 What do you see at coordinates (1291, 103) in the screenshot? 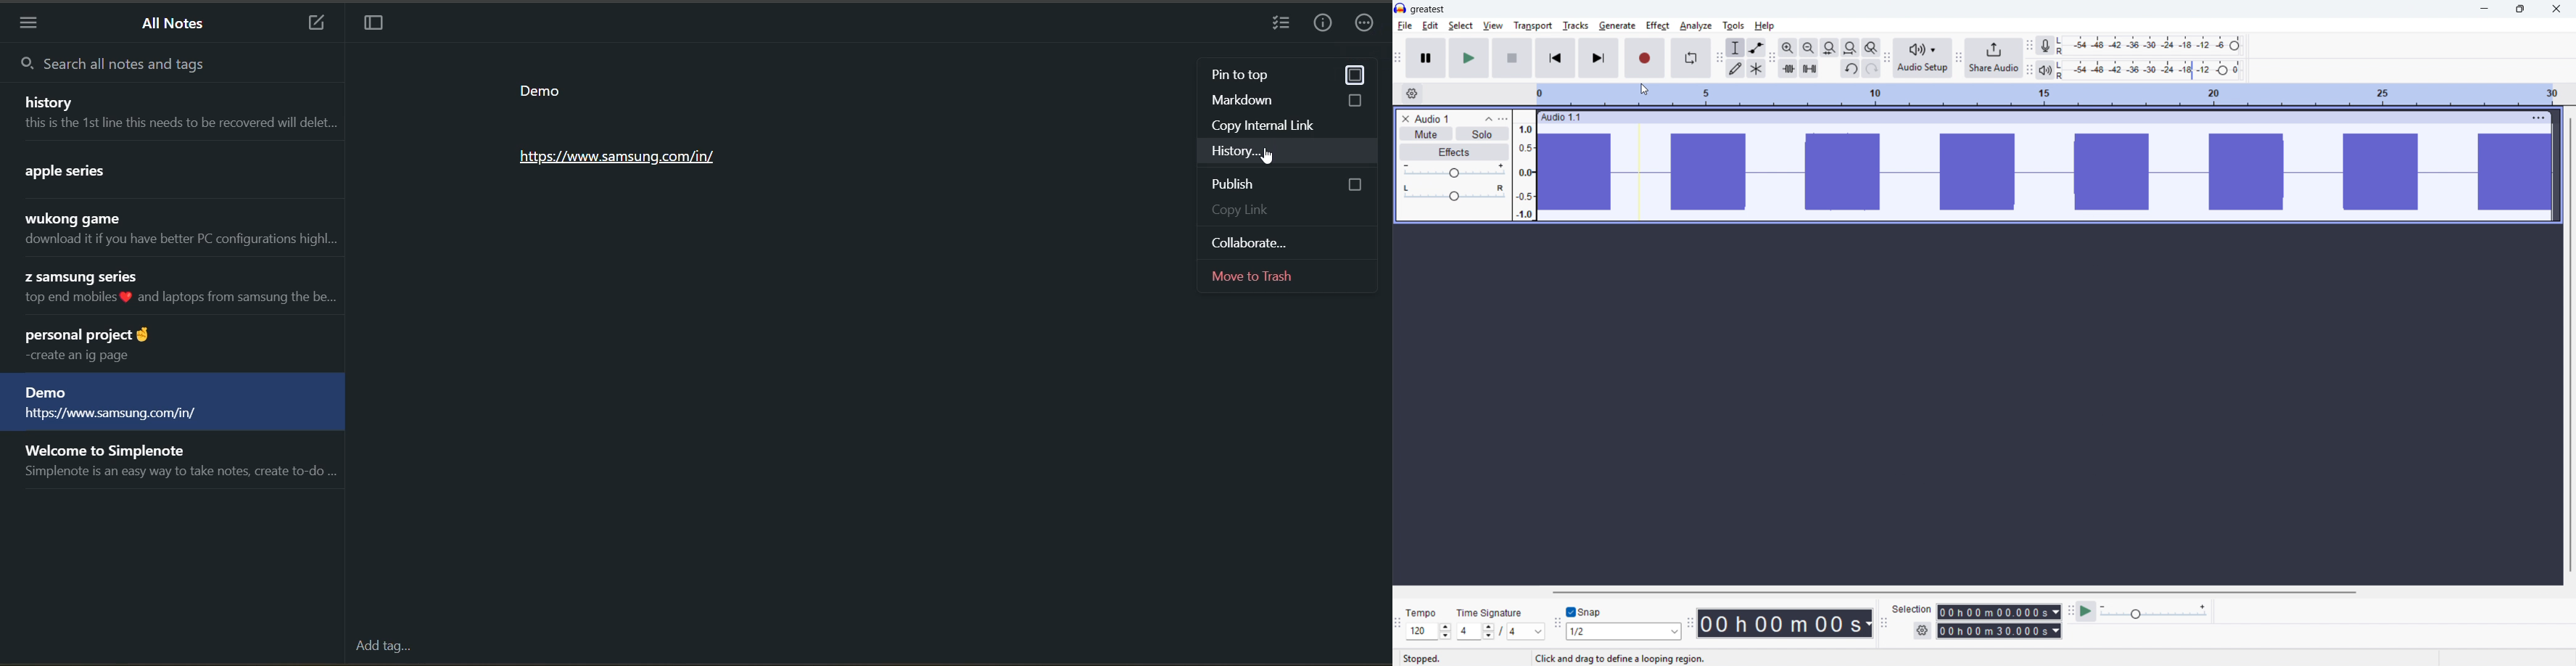
I see `markdown` at bounding box center [1291, 103].